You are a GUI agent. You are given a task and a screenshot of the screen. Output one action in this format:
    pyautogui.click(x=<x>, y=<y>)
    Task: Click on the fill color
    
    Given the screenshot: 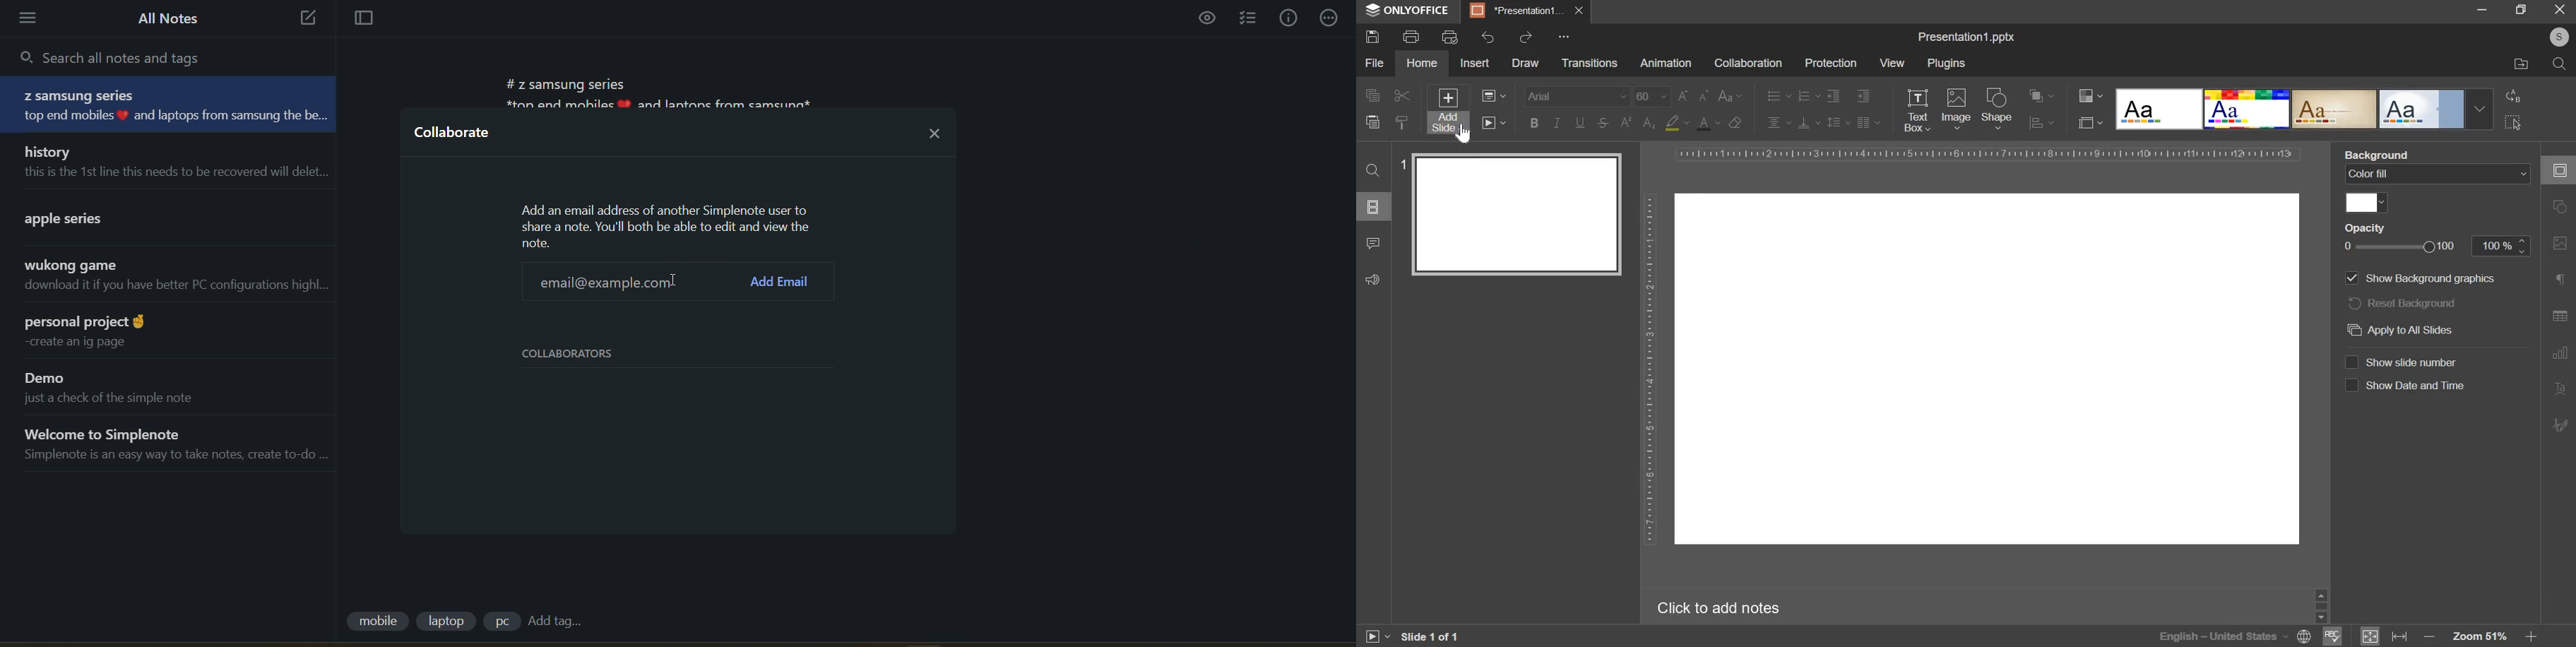 What is the action you would take?
    pyautogui.click(x=1676, y=123)
    